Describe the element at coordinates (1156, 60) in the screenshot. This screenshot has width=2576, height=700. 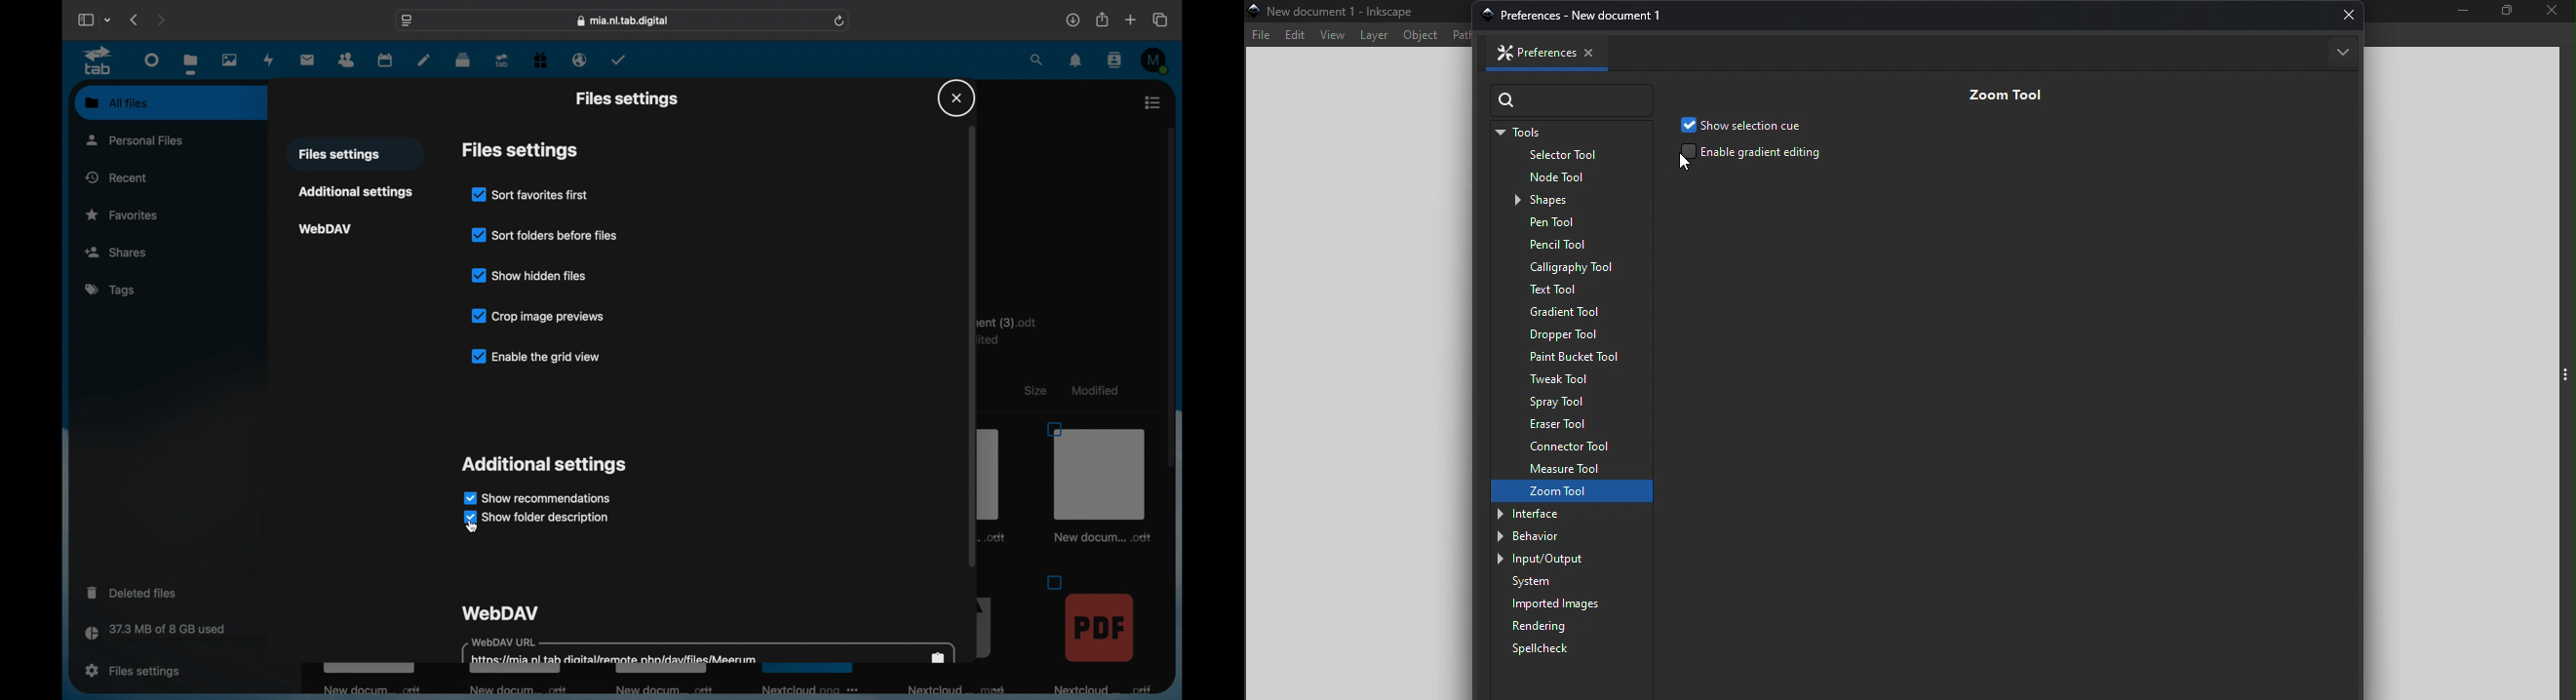
I see `M` at that location.